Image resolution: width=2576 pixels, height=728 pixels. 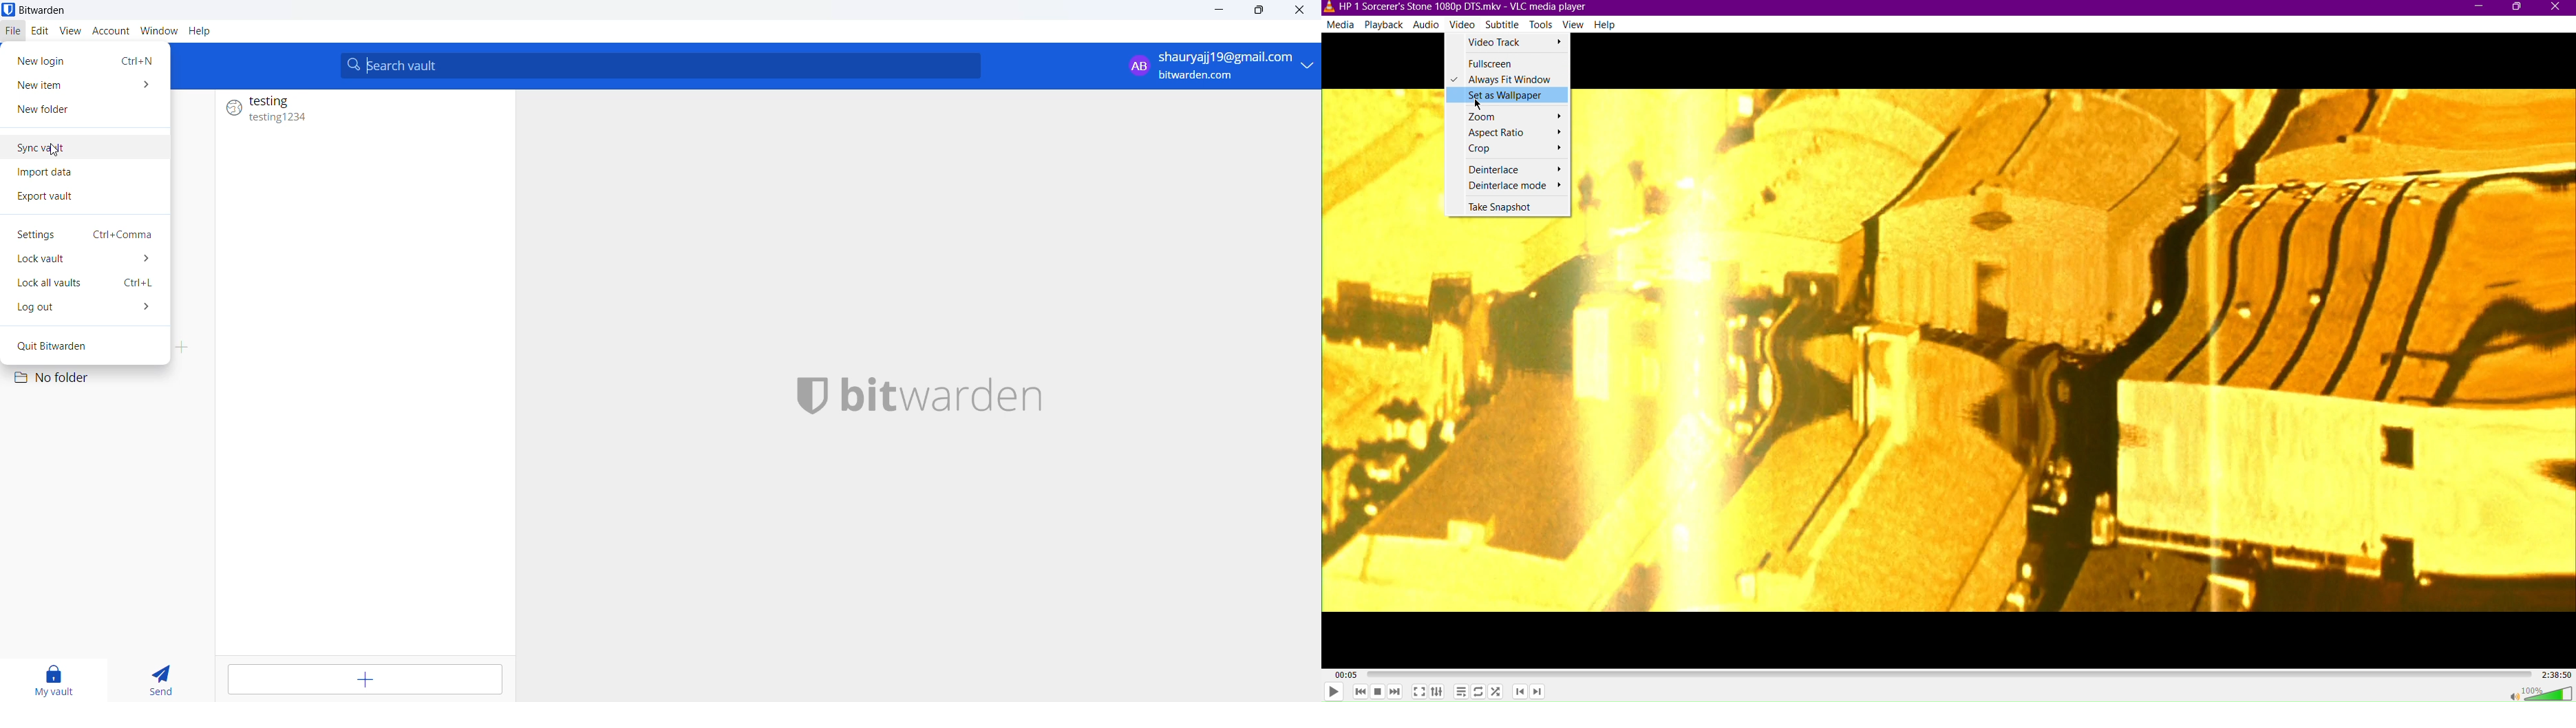 I want to click on no folder, so click(x=56, y=381).